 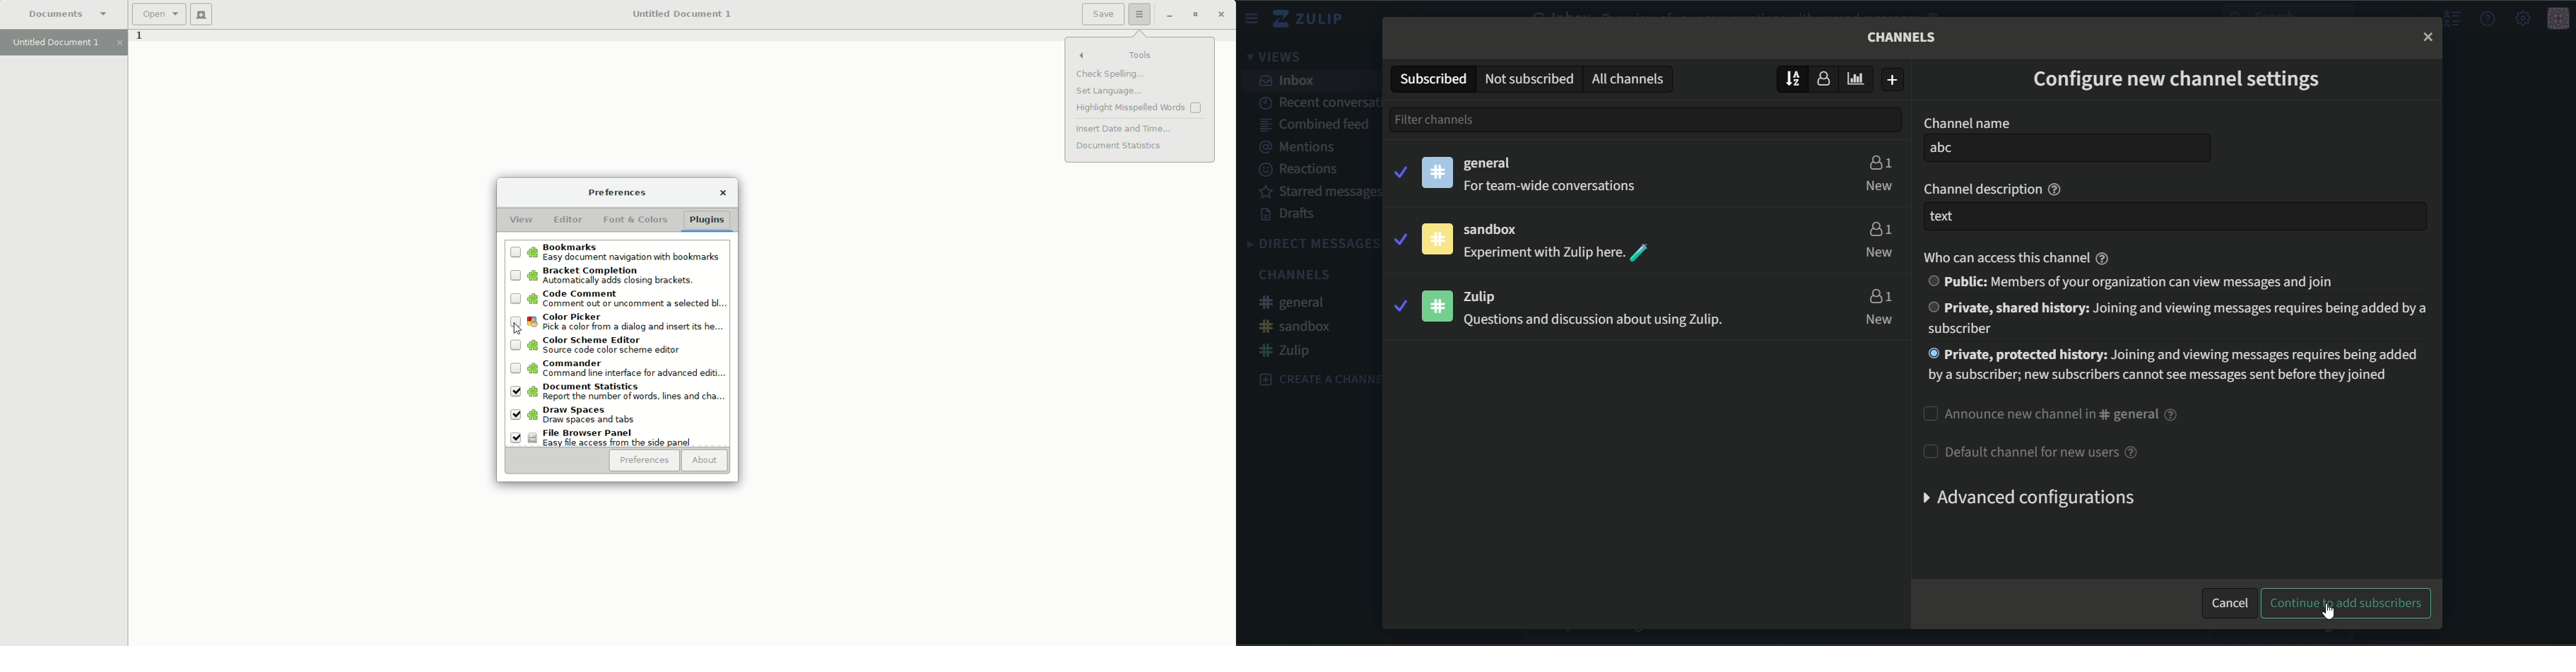 What do you see at coordinates (2522, 18) in the screenshot?
I see `main menu` at bounding box center [2522, 18].